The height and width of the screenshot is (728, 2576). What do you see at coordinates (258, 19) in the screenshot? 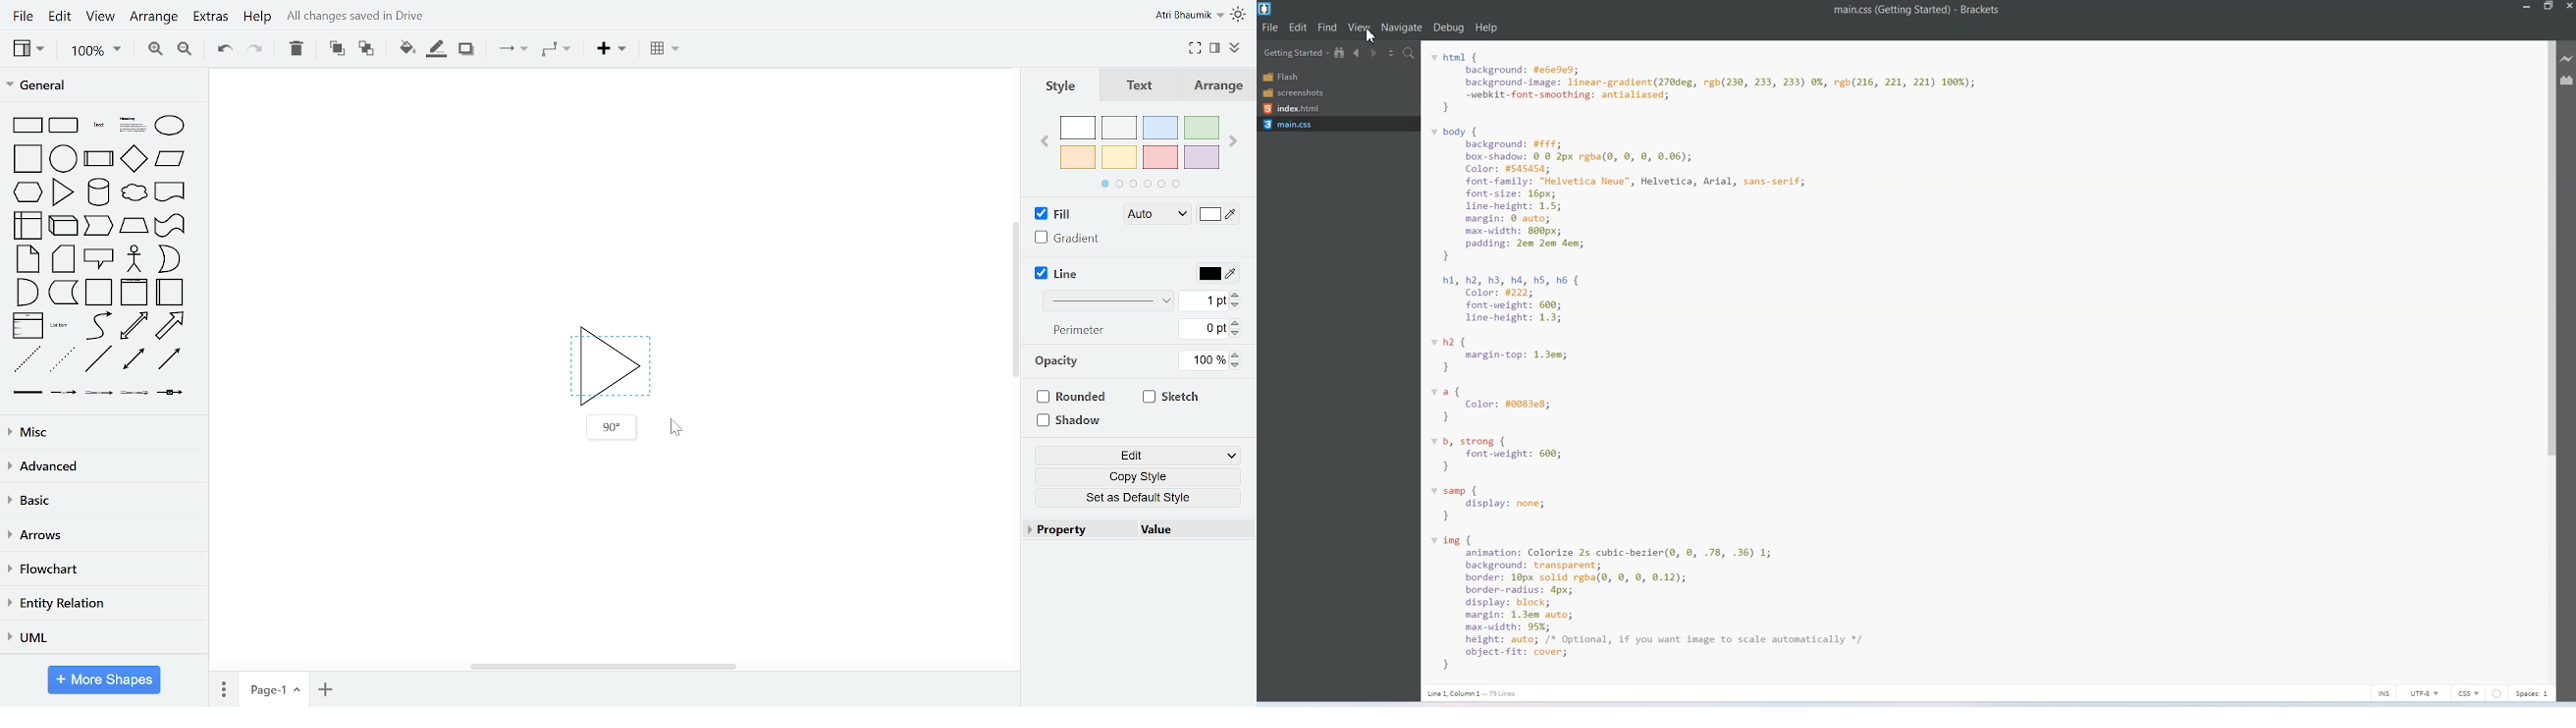
I see `help` at bounding box center [258, 19].